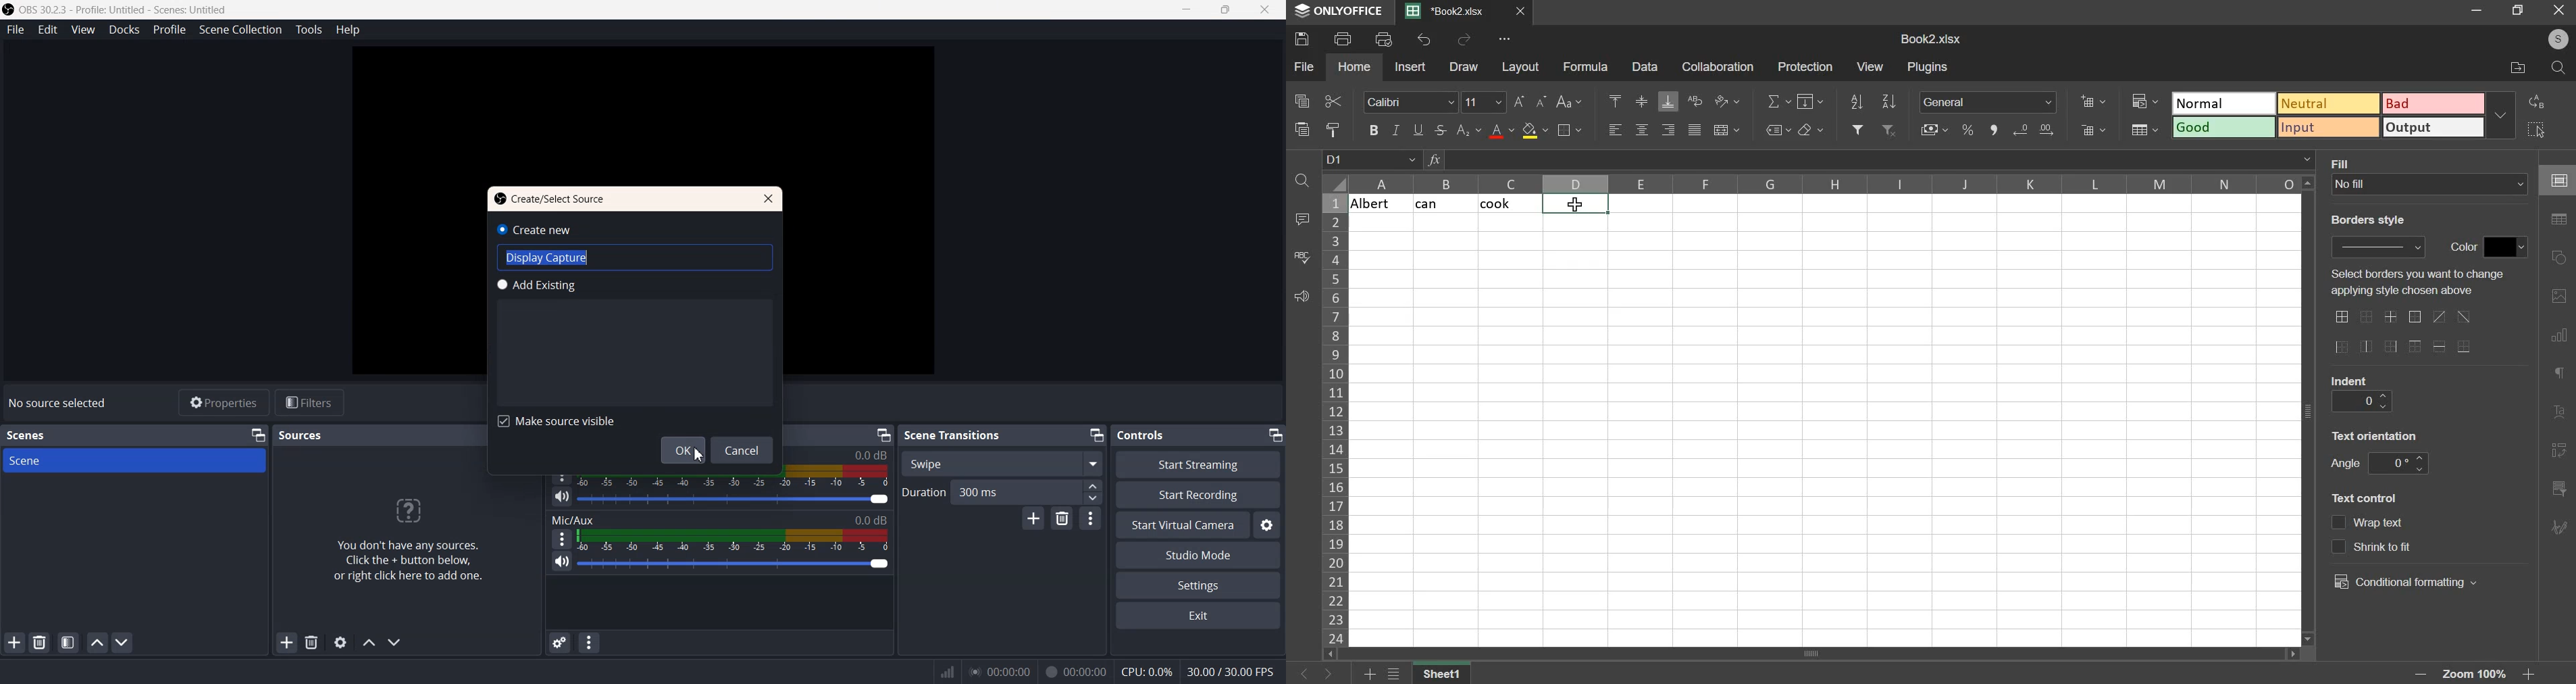 This screenshot has width=2576, height=700. Describe the element at coordinates (560, 538) in the screenshot. I see `More` at that location.